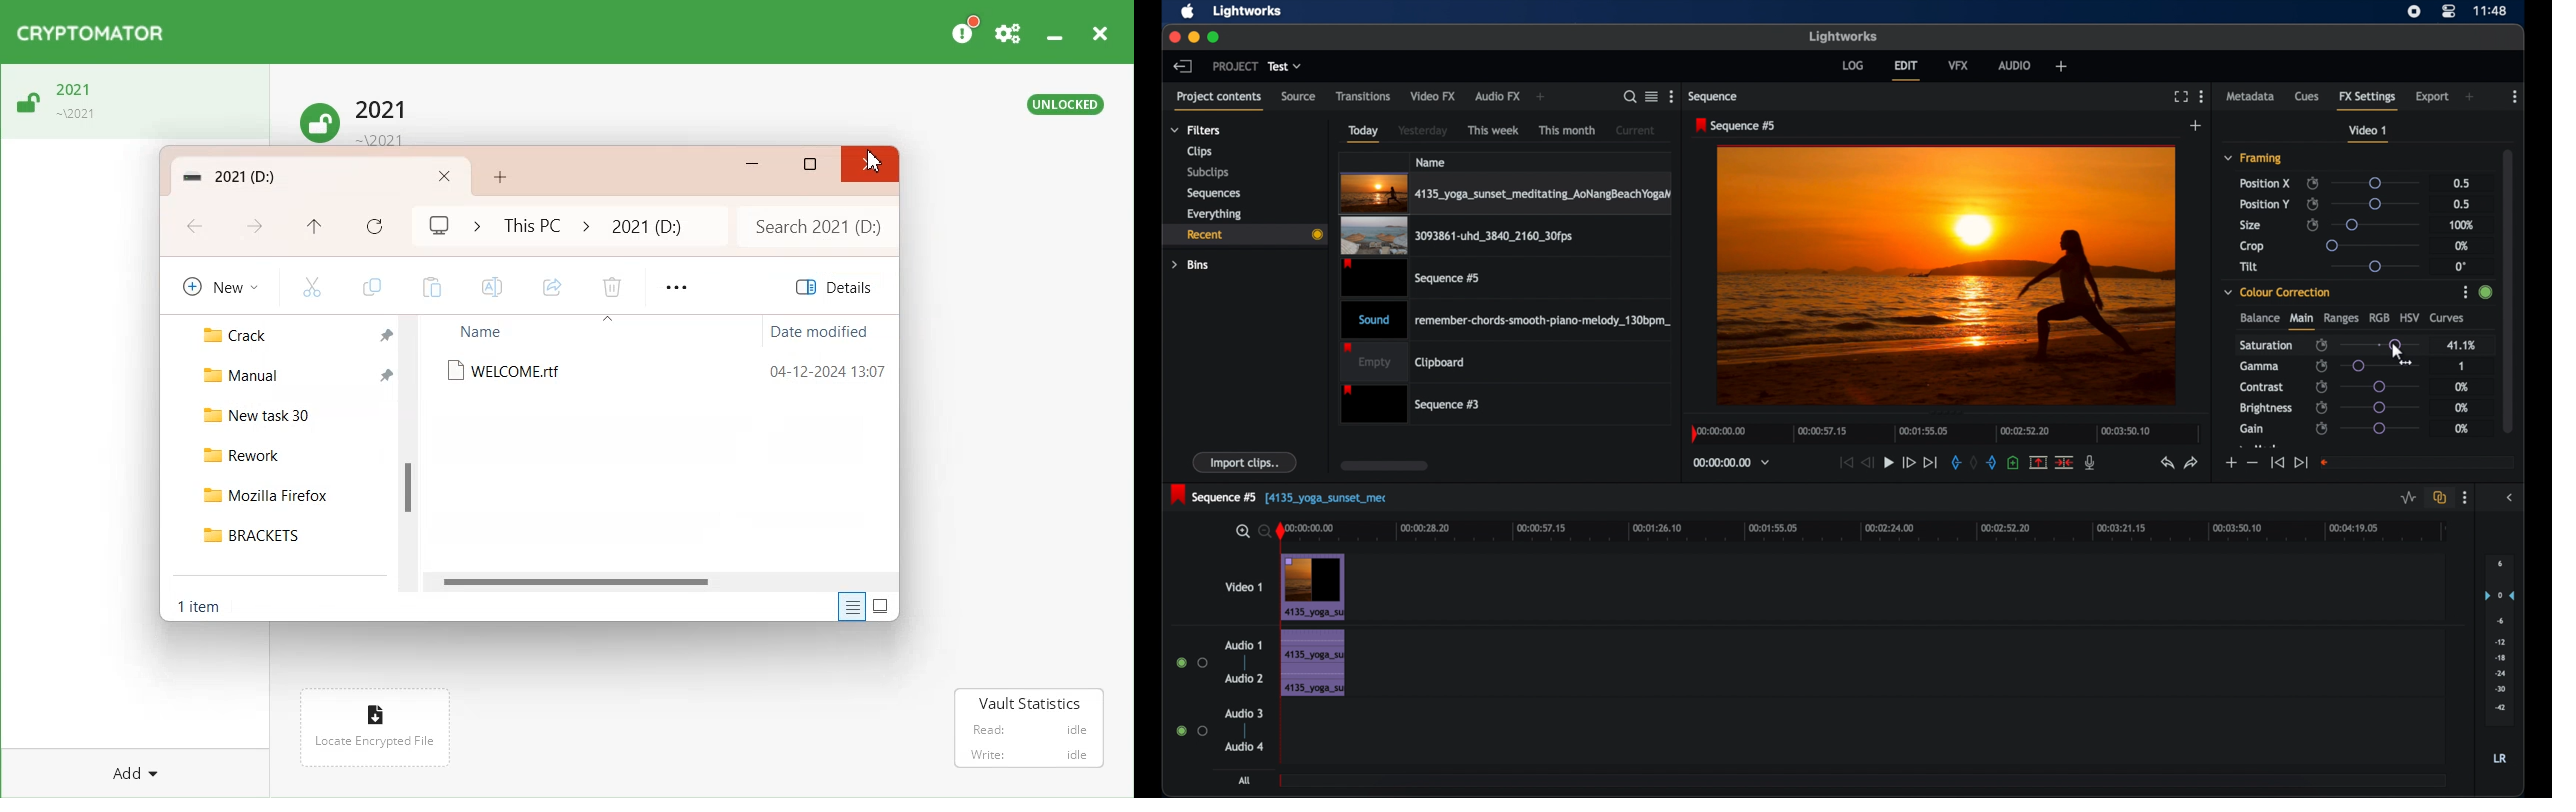  What do you see at coordinates (1906, 70) in the screenshot?
I see `edit` at bounding box center [1906, 70].